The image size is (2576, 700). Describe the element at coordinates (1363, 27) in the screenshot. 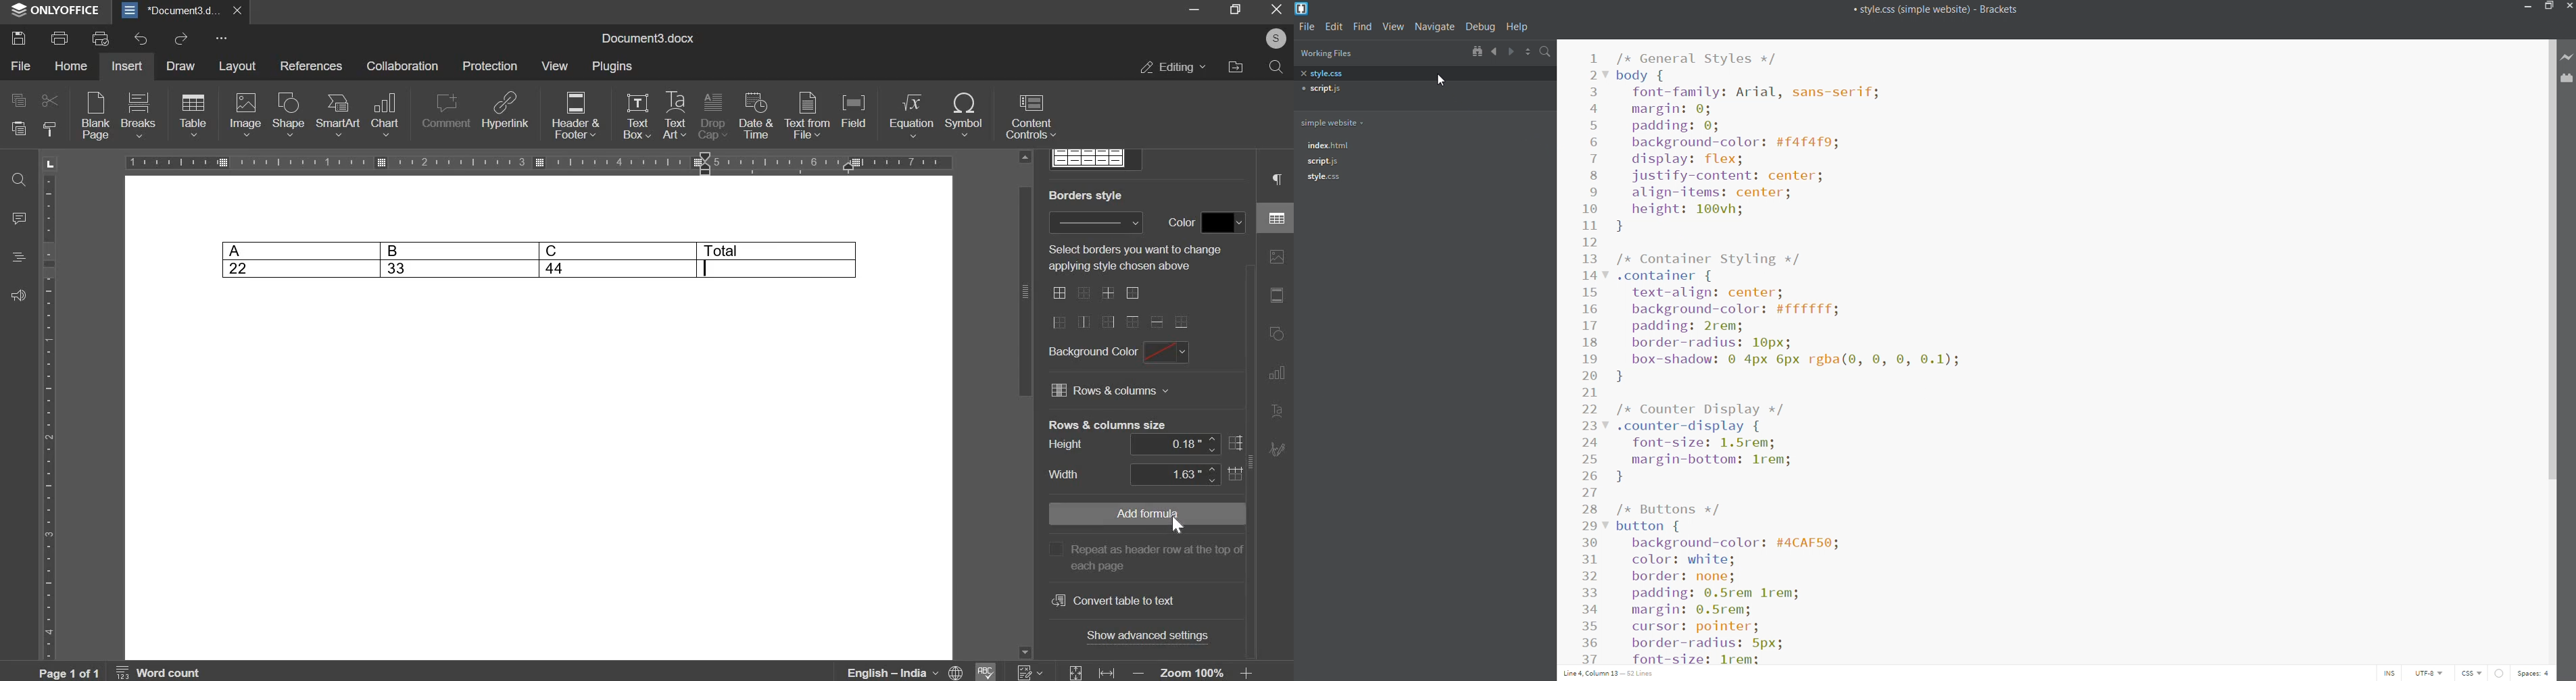

I see `find` at that location.